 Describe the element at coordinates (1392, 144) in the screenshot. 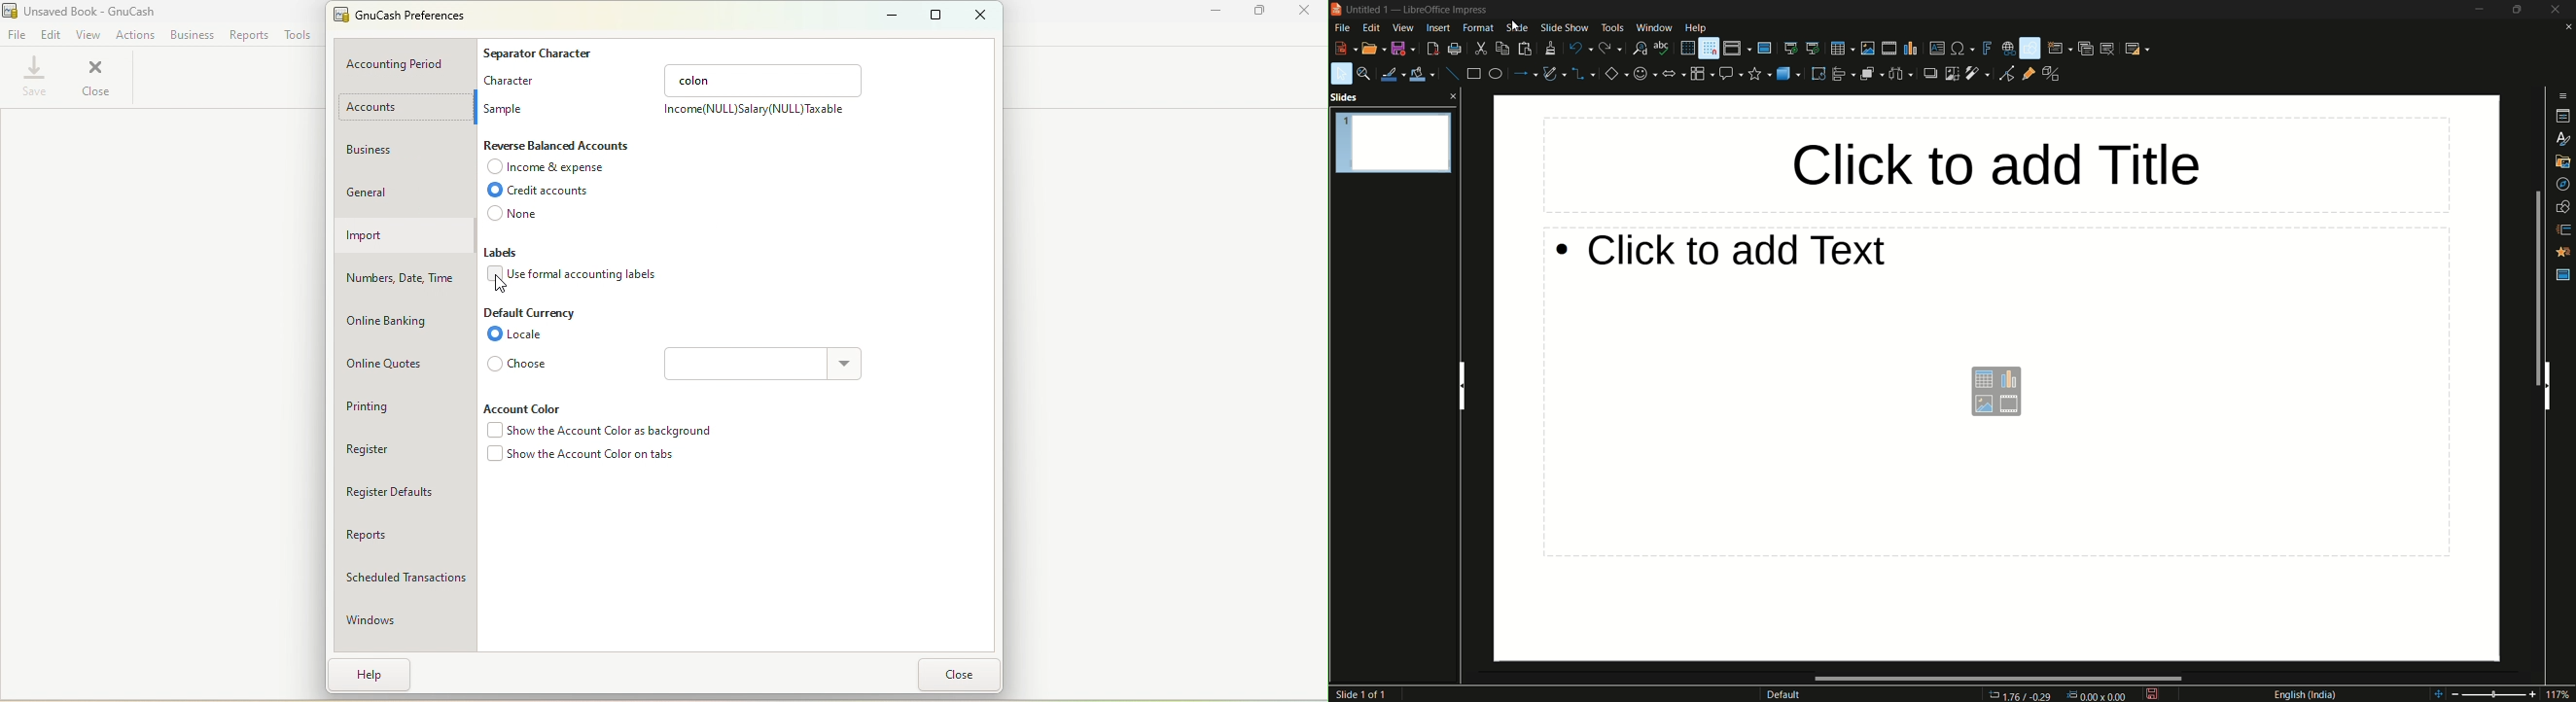

I see `slide-1` at that location.